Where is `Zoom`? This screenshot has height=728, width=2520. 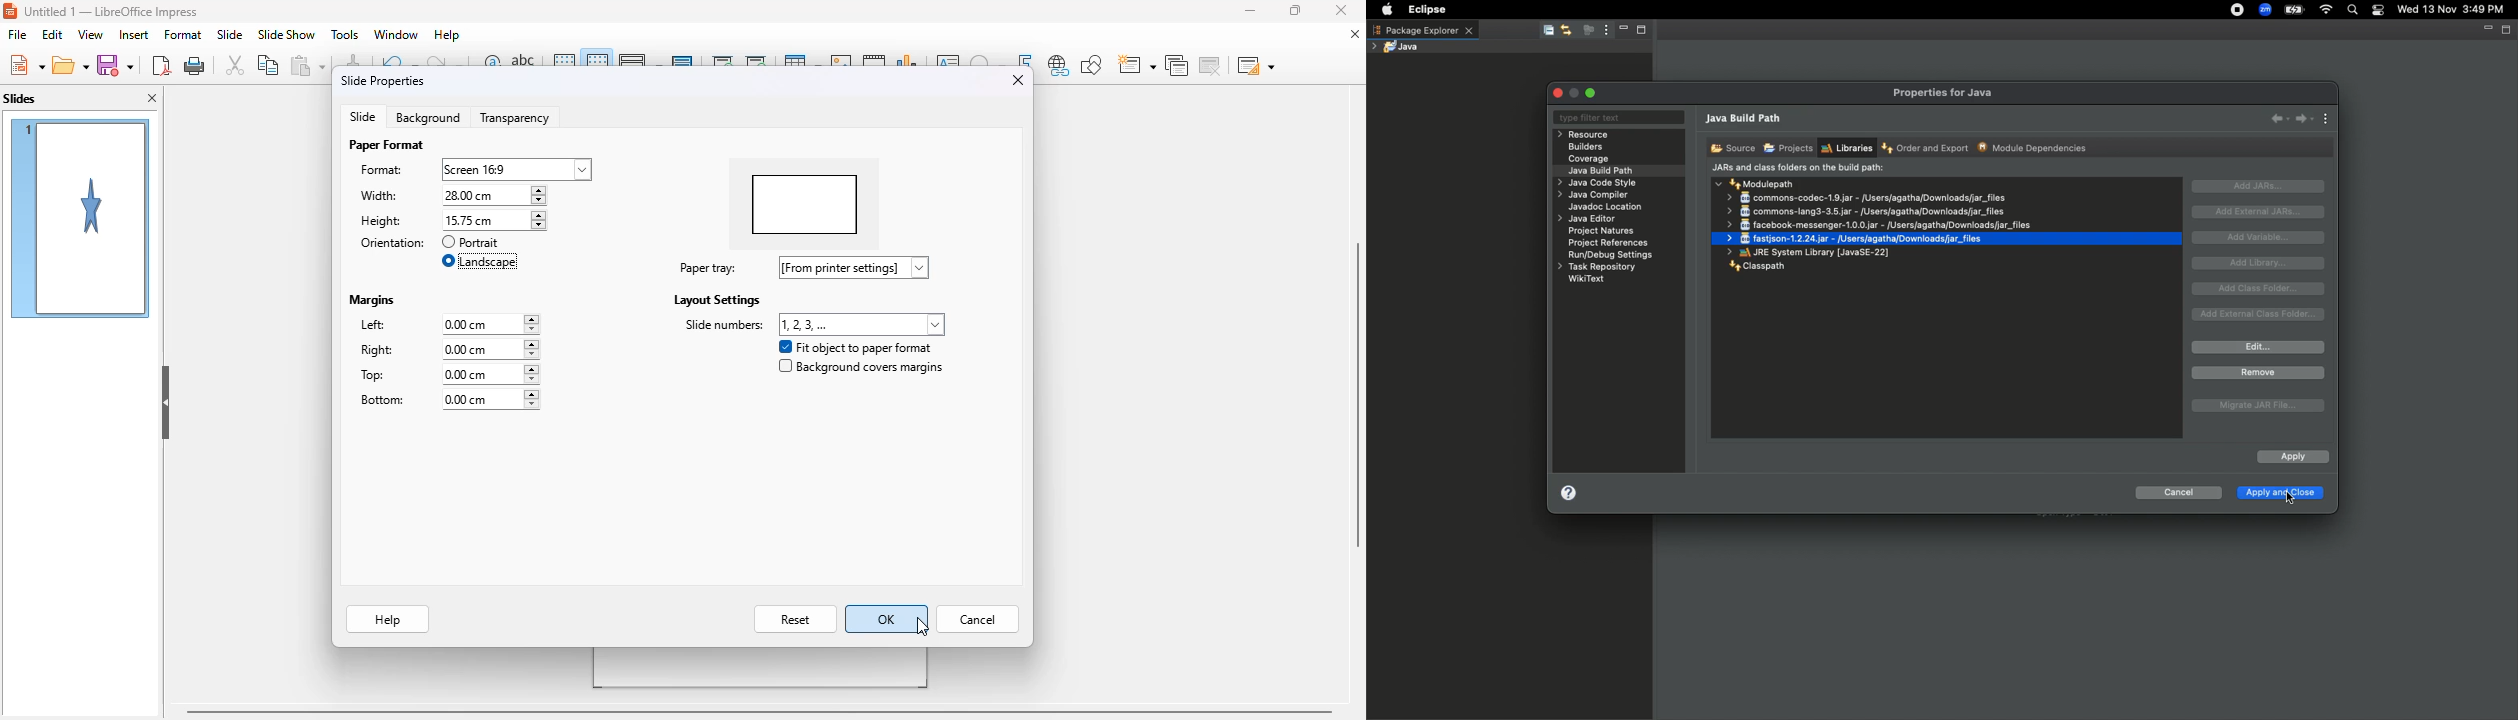
Zoom is located at coordinates (2266, 10).